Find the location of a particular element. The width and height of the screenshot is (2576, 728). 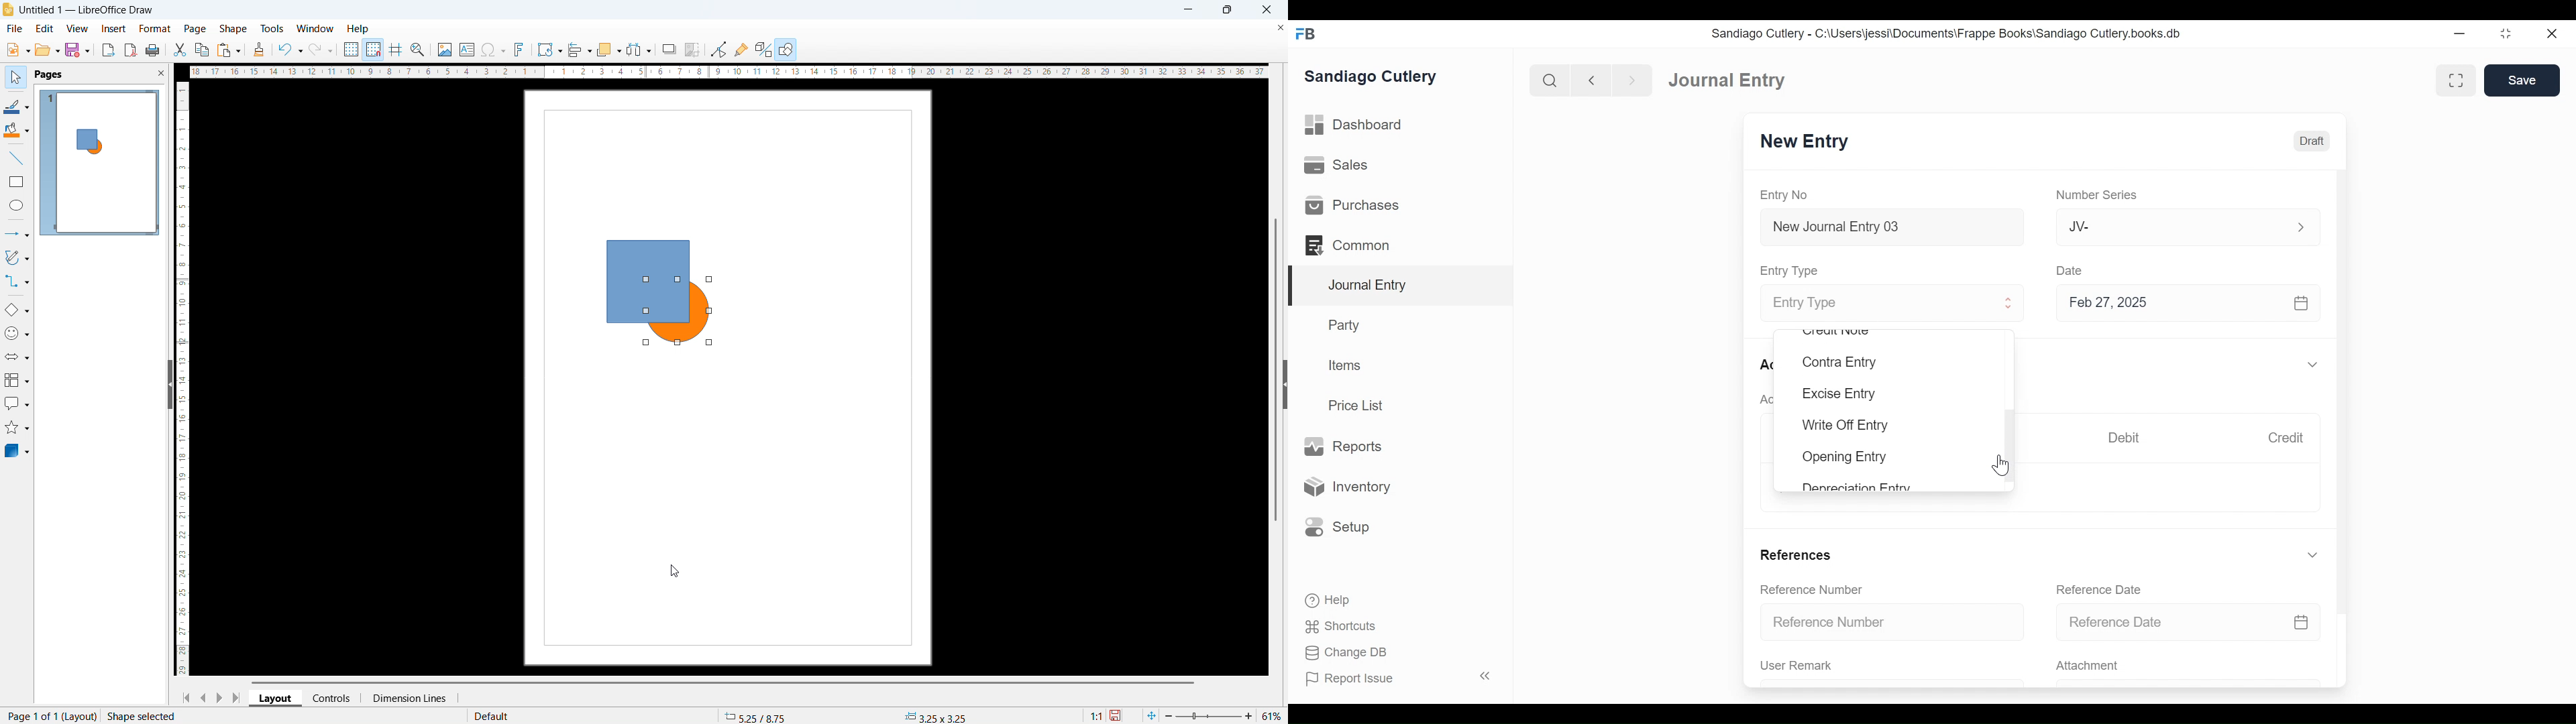

Cursor is located at coordinates (2001, 465).